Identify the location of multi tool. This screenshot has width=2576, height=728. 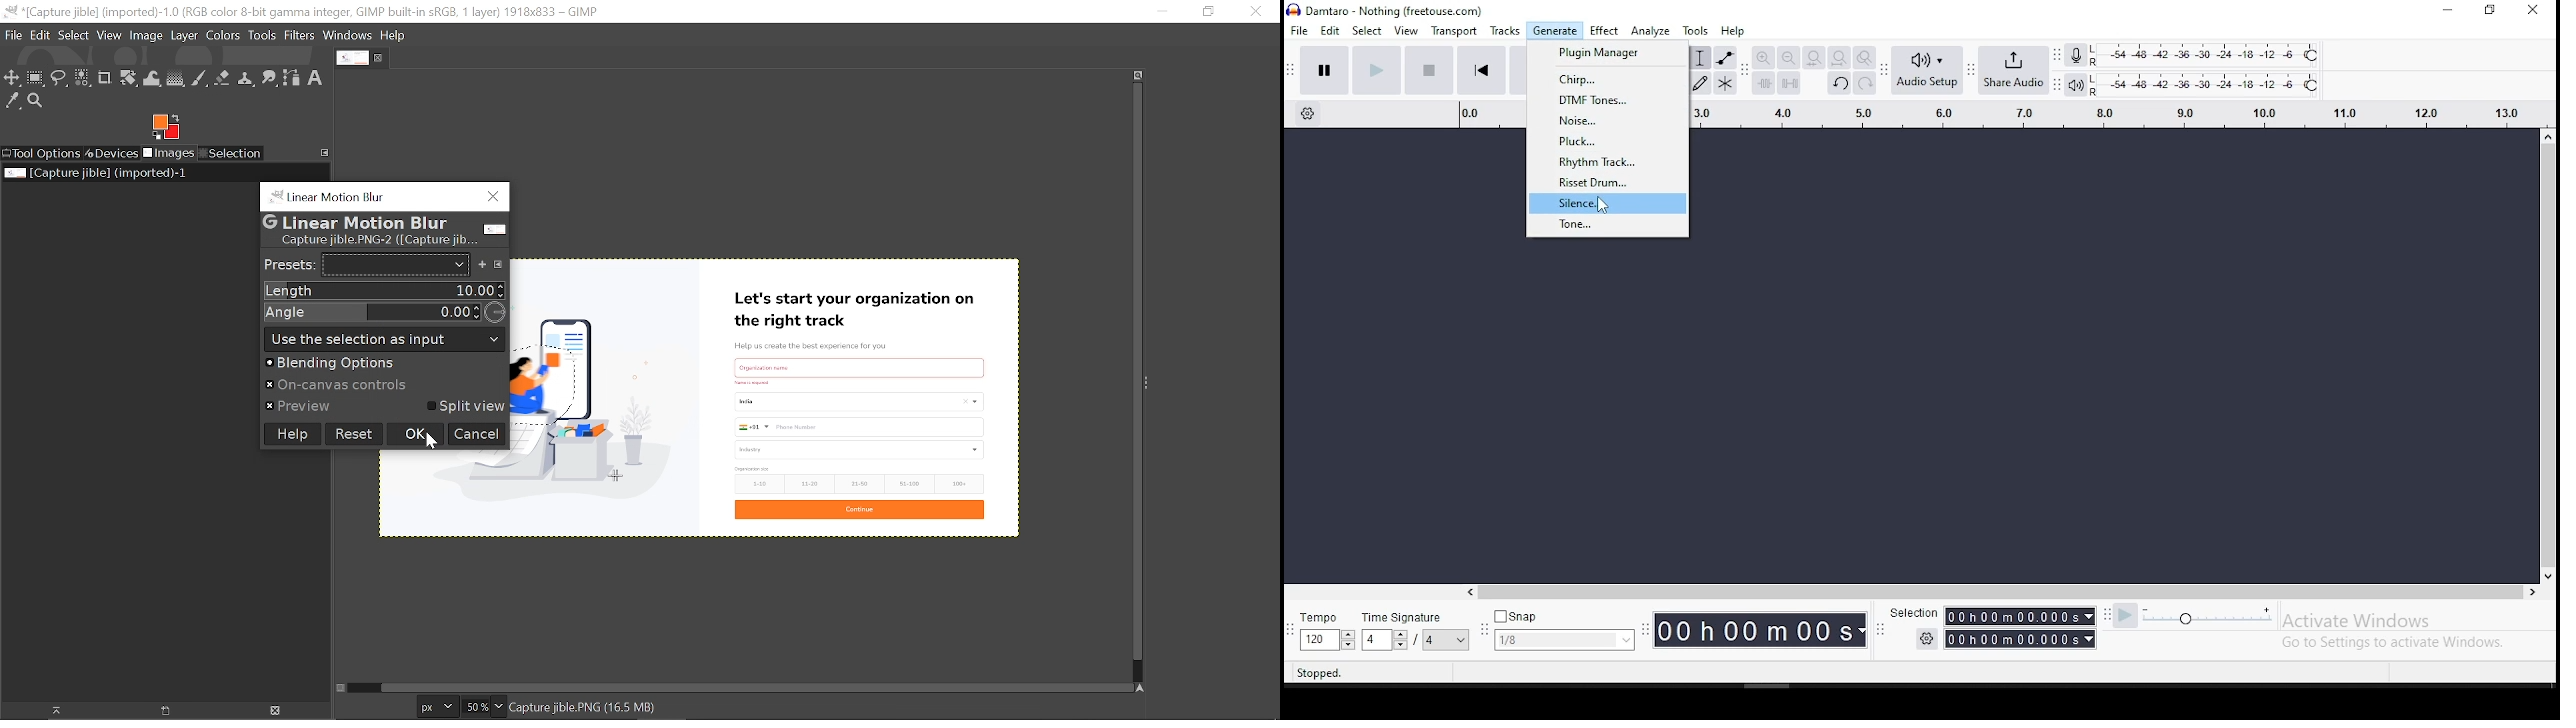
(1725, 83).